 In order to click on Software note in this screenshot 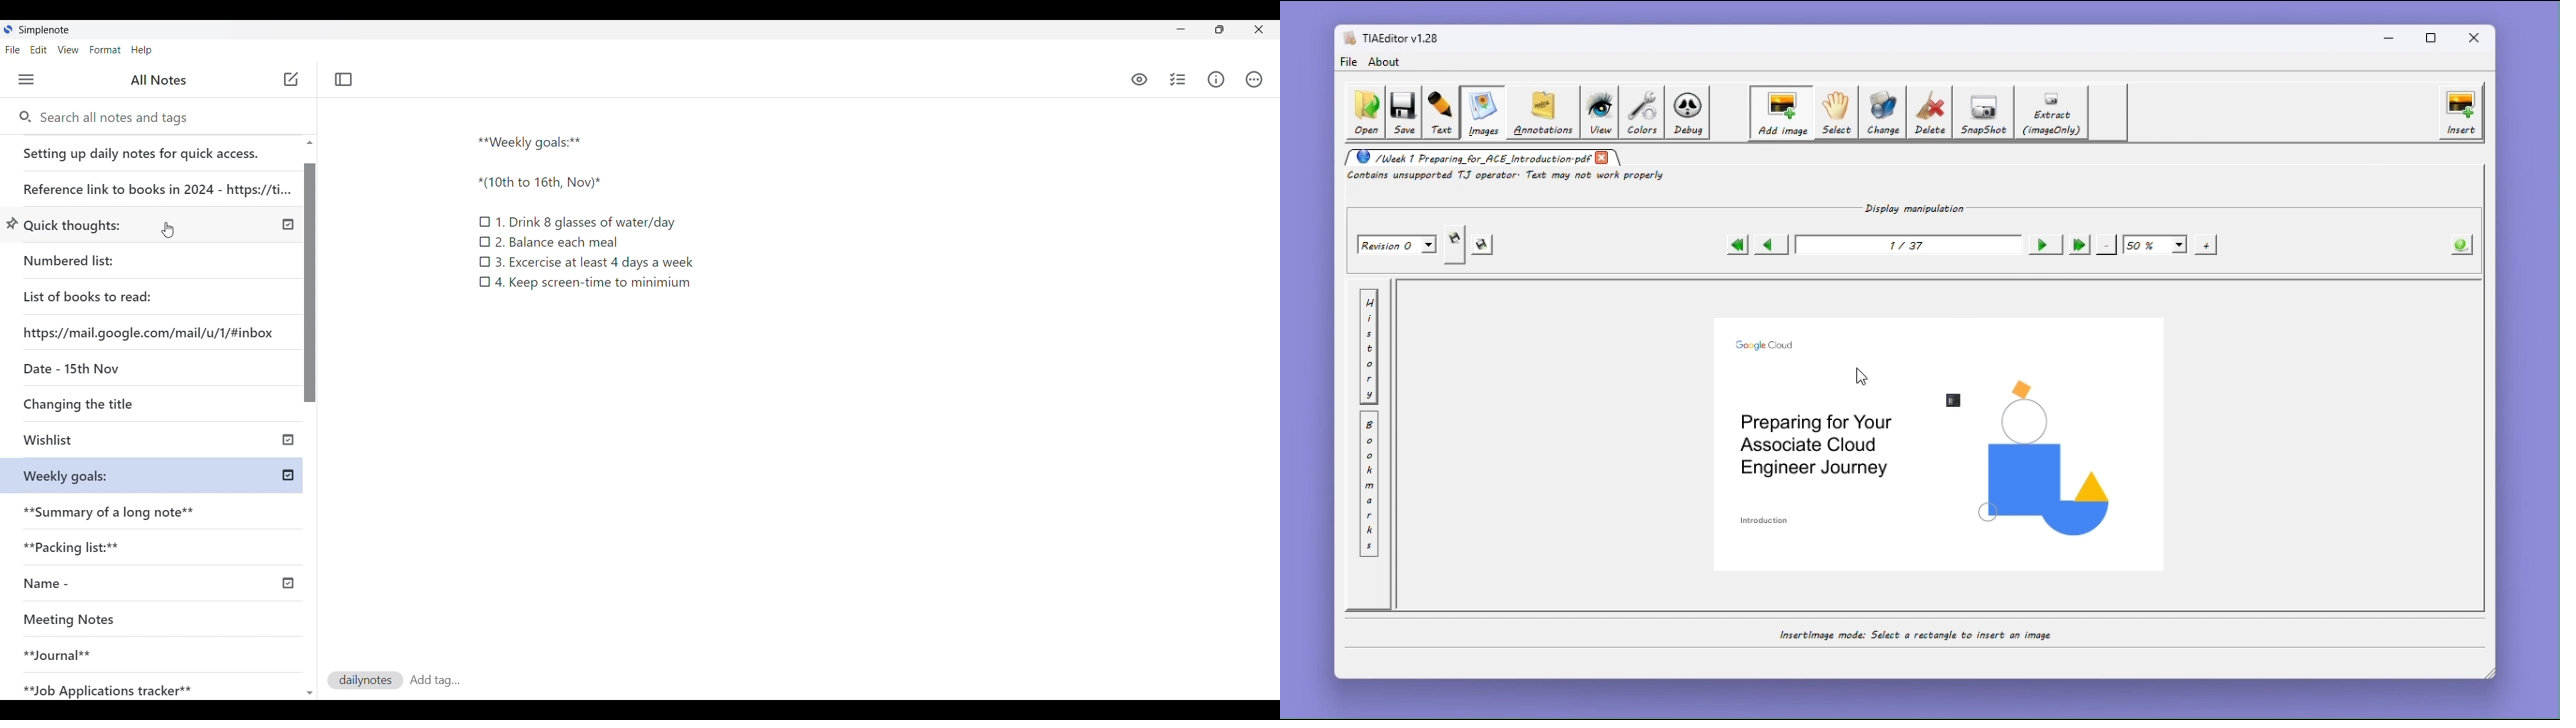, I will do `click(46, 30)`.